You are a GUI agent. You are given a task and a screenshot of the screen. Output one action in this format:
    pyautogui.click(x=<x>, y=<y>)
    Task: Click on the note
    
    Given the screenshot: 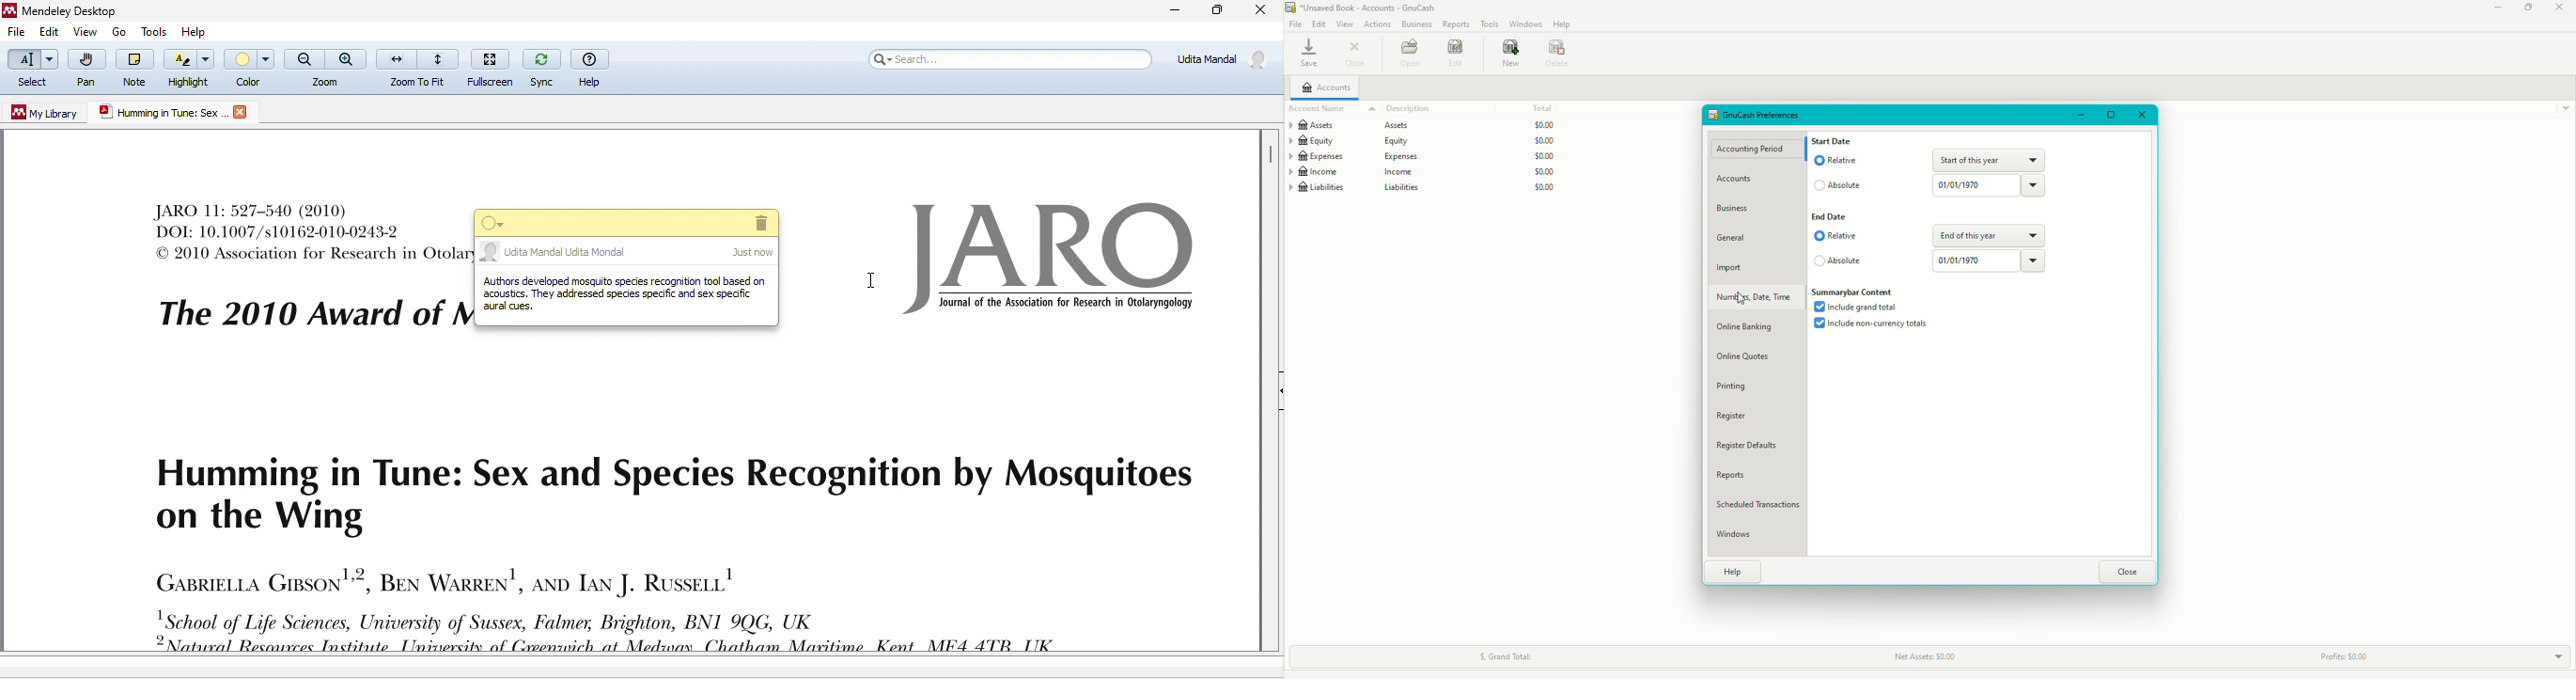 What is the action you would take?
    pyautogui.click(x=626, y=300)
    